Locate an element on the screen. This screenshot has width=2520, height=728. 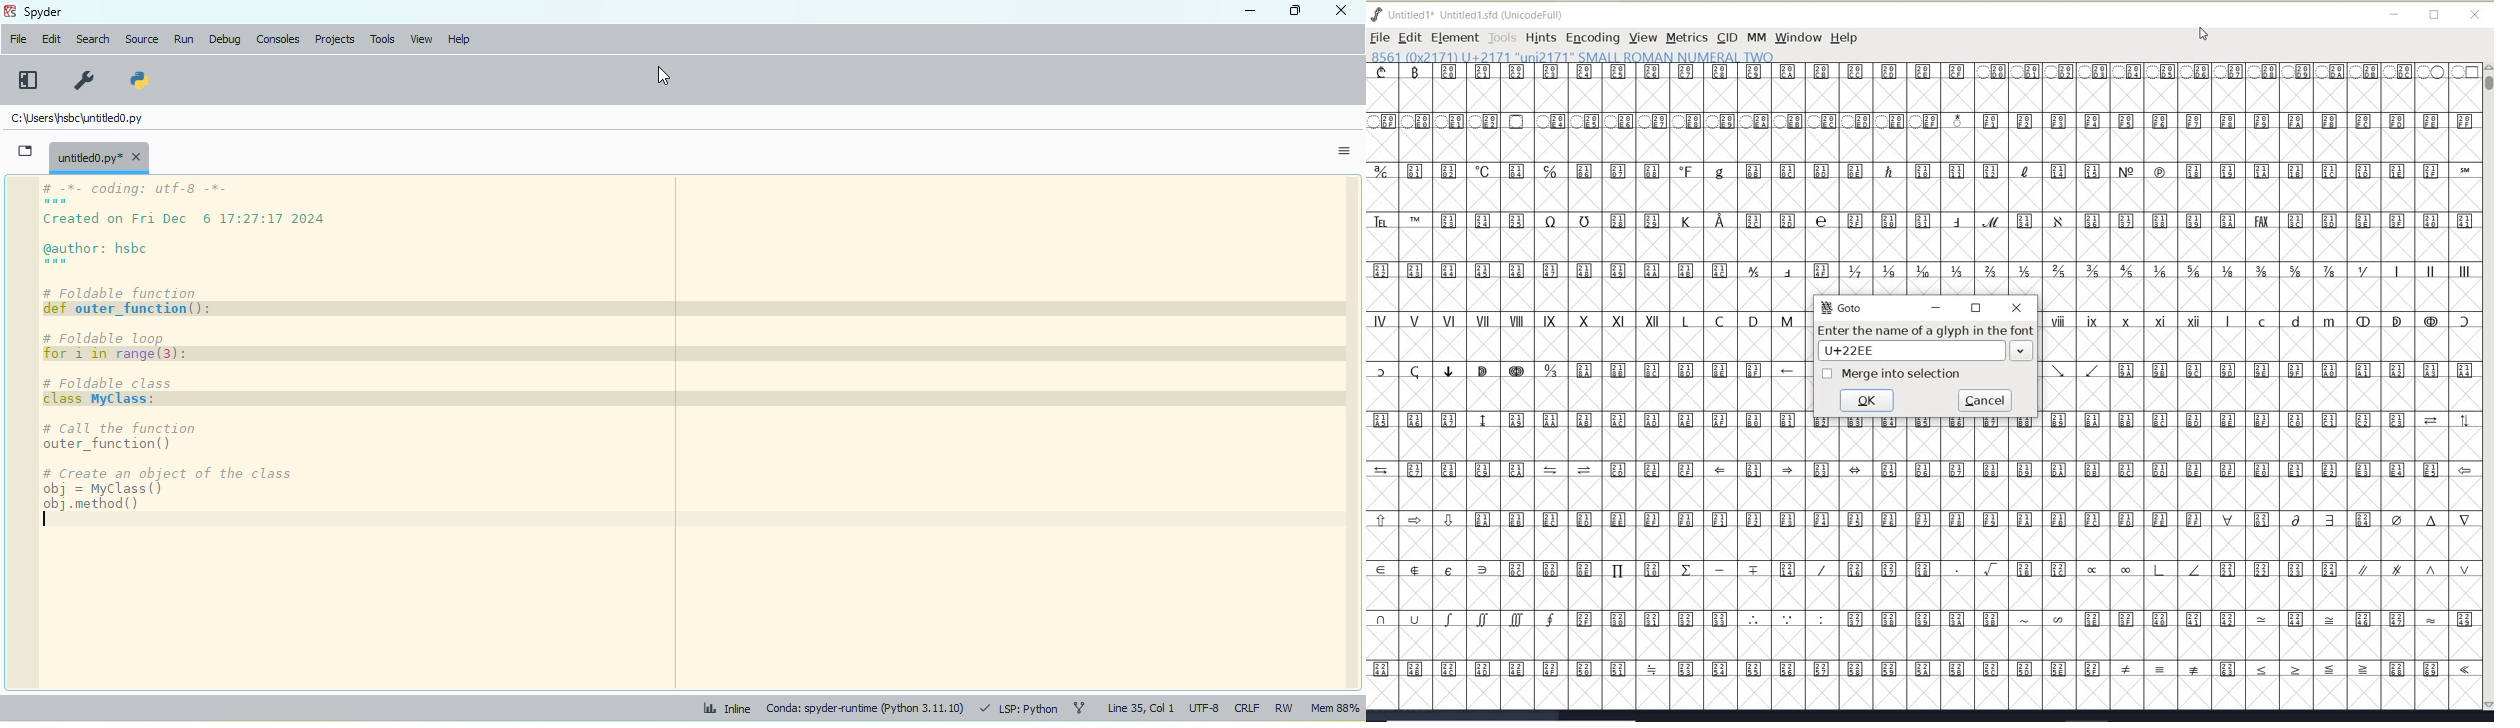
options is located at coordinates (1344, 152).